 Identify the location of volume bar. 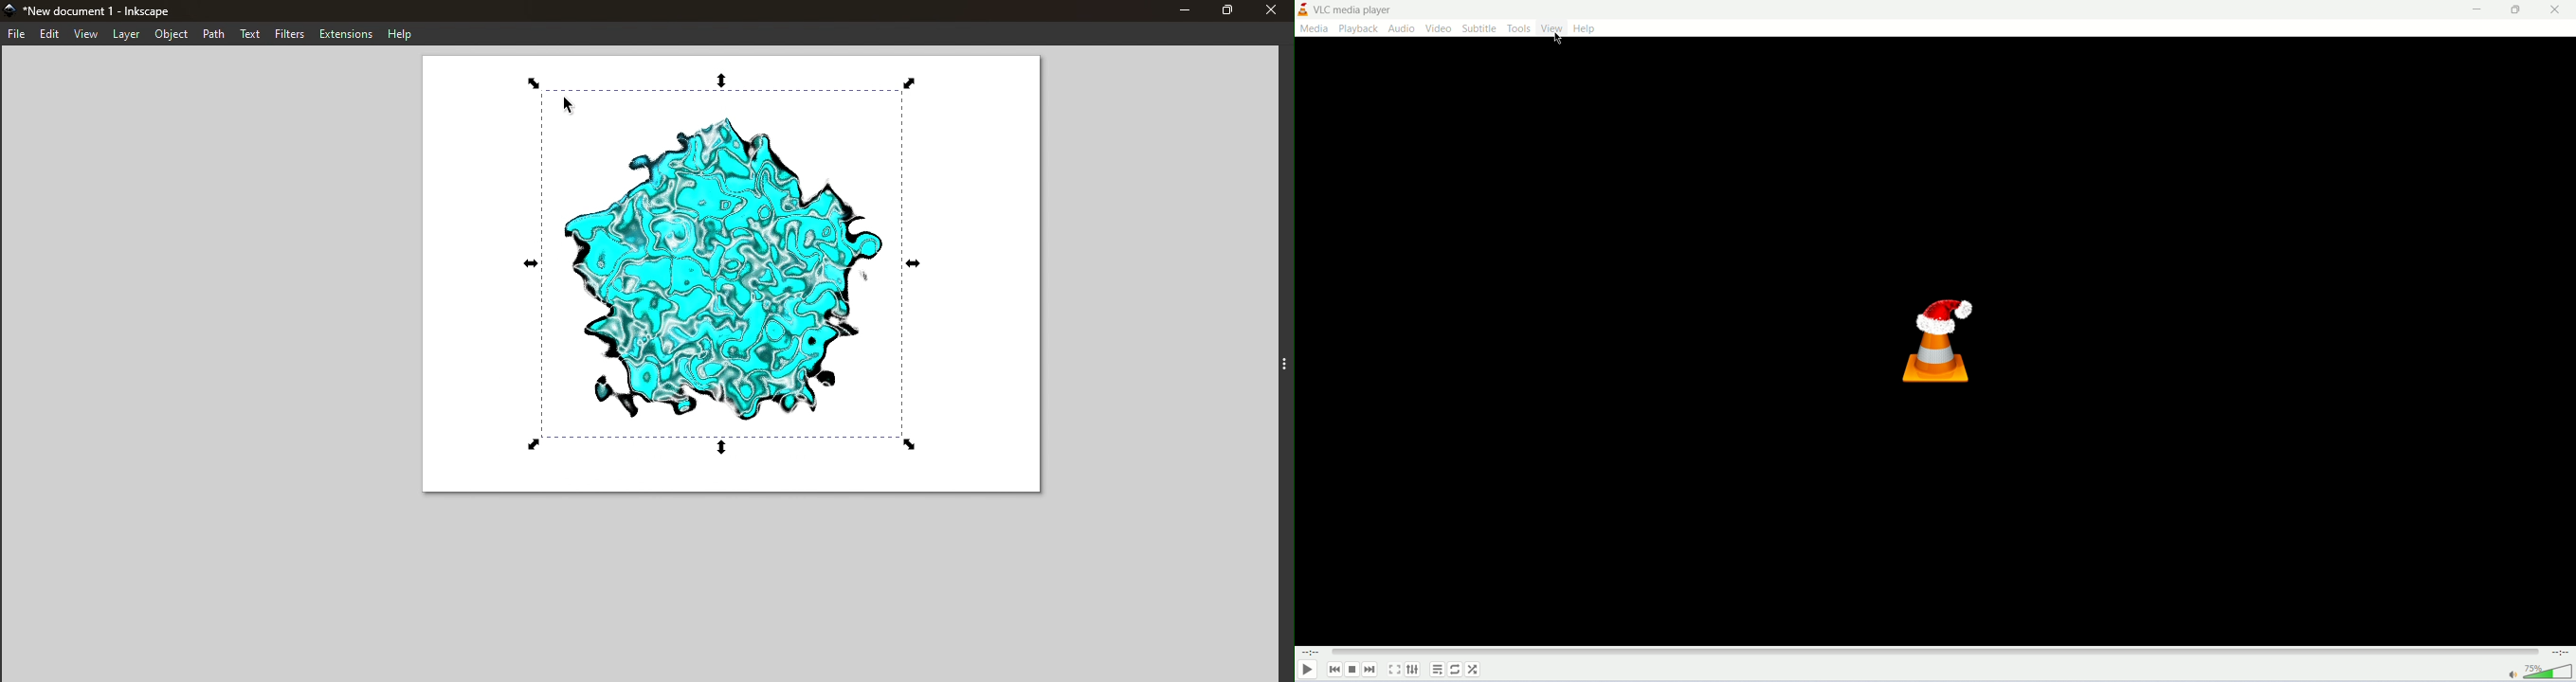
(2540, 672).